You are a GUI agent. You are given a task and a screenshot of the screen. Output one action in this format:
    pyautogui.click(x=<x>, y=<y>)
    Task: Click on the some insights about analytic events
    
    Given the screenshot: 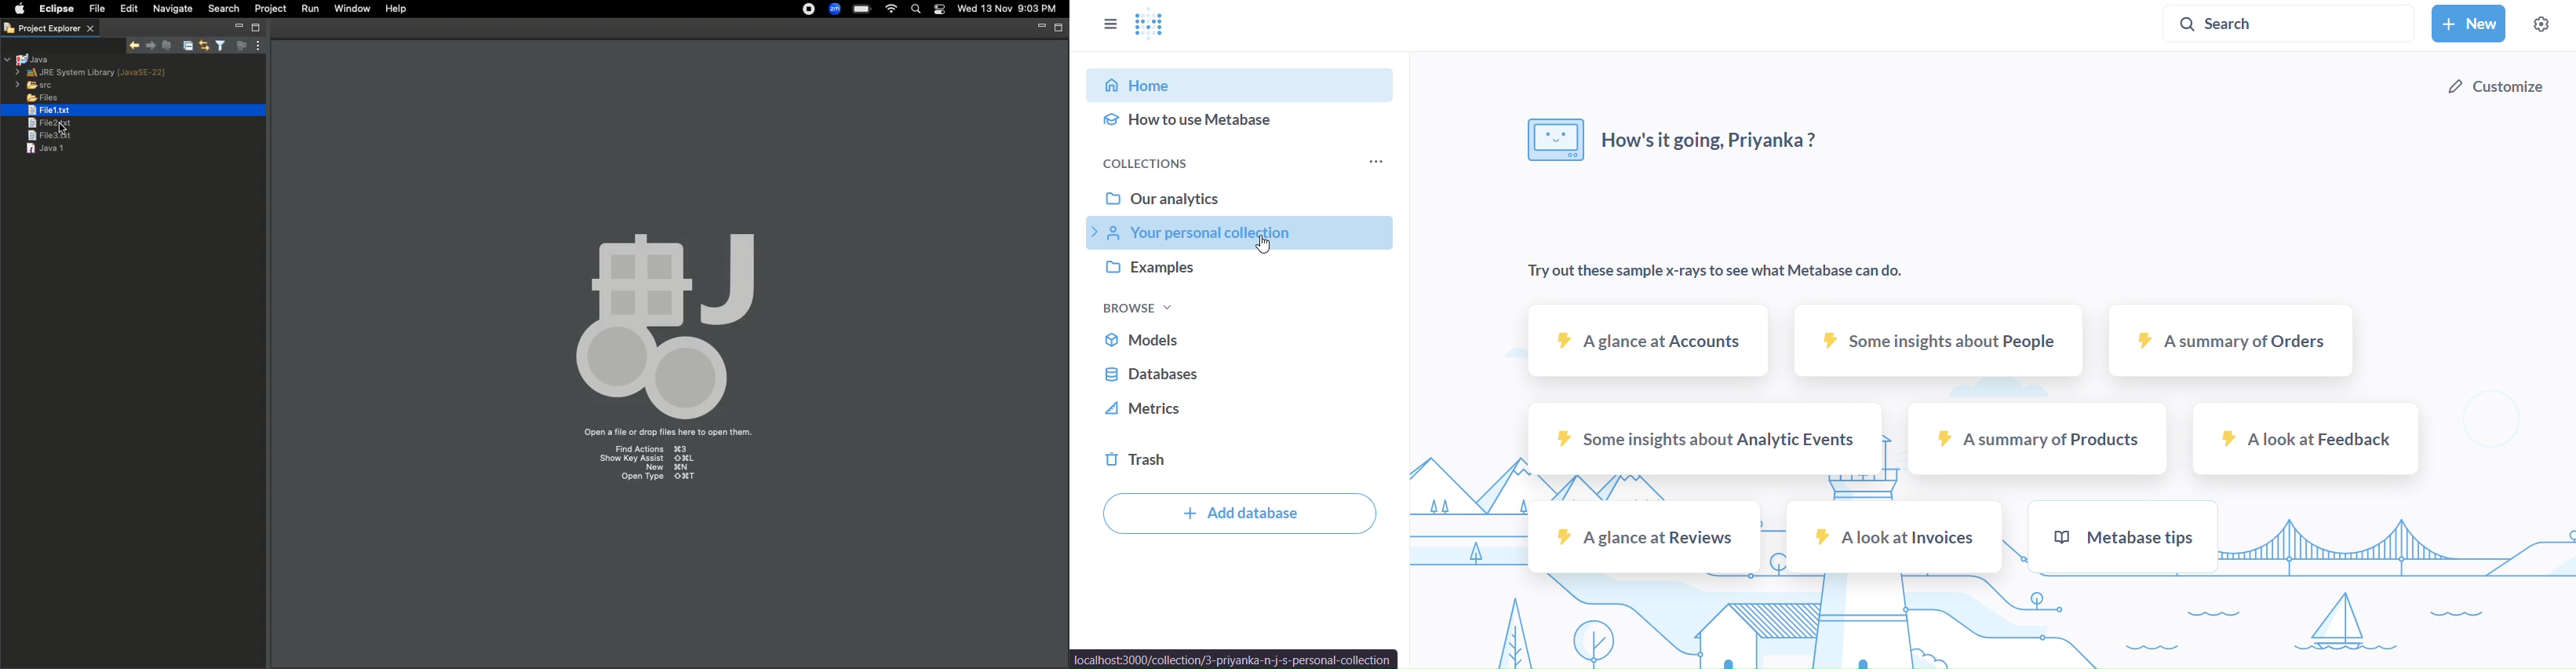 What is the action you would take?
    pyautogui.click(x=1707, y=439)
    